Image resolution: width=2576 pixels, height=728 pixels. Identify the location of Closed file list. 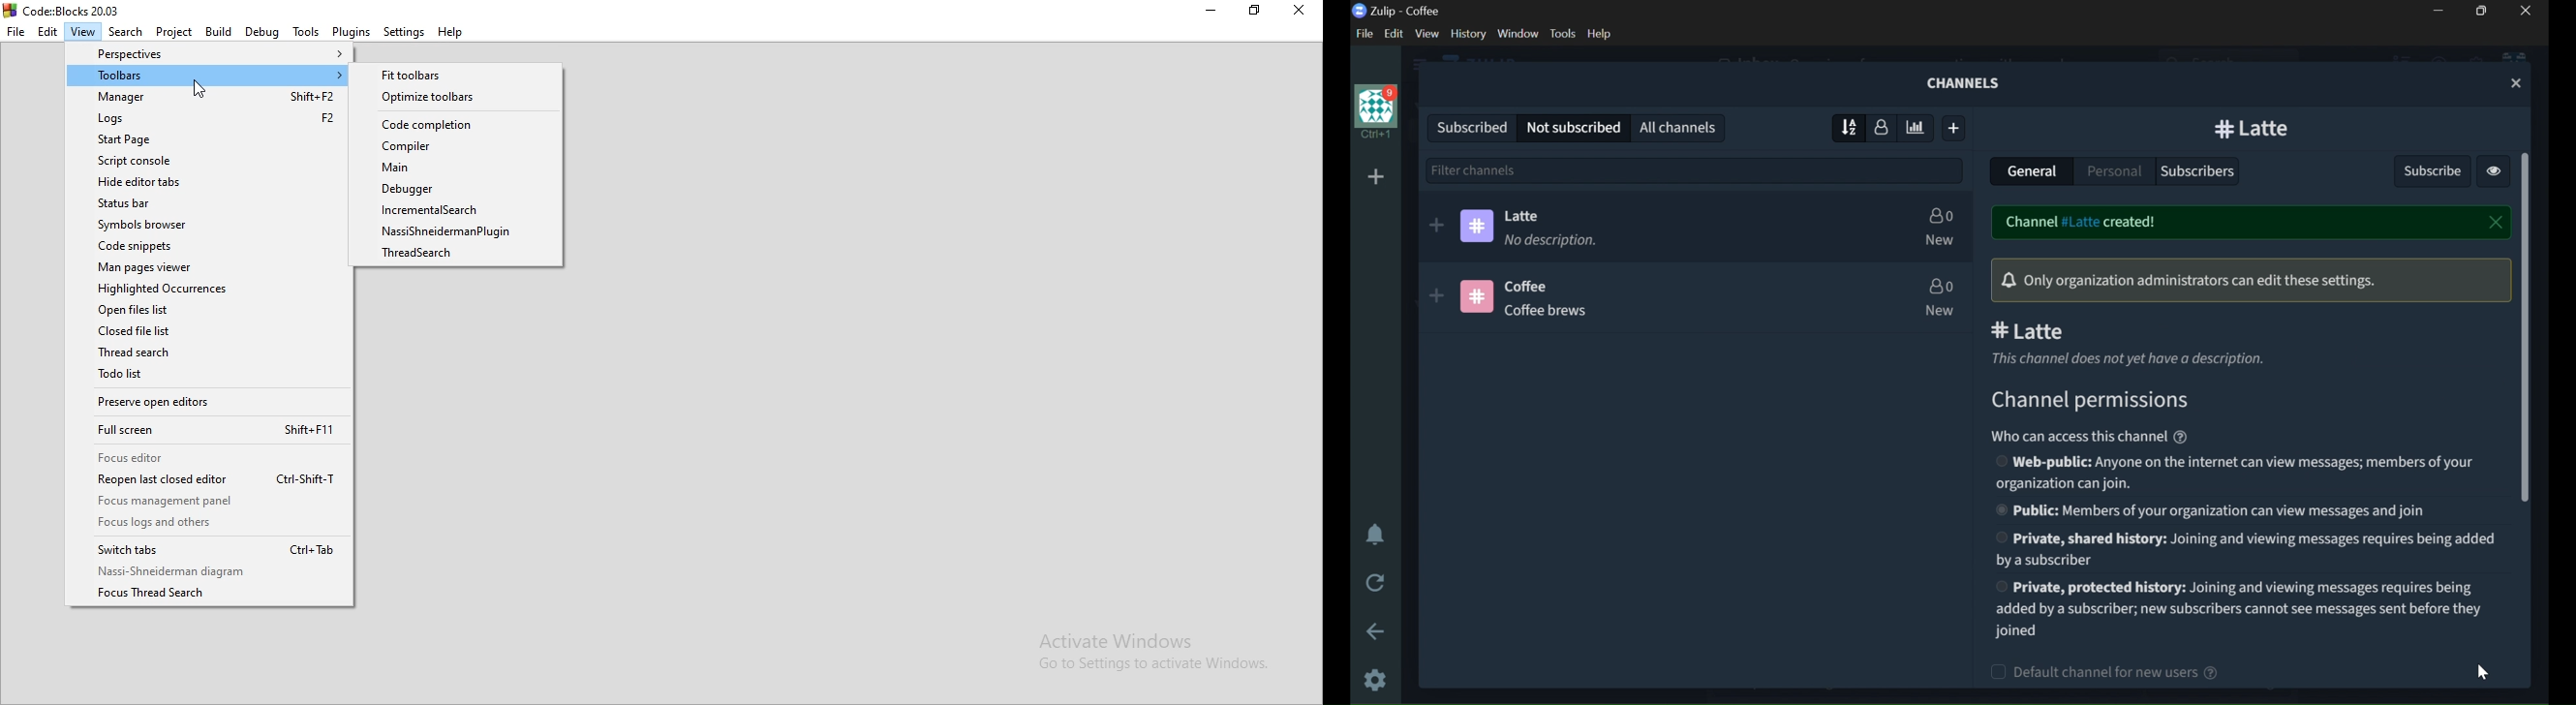
(214, 332).